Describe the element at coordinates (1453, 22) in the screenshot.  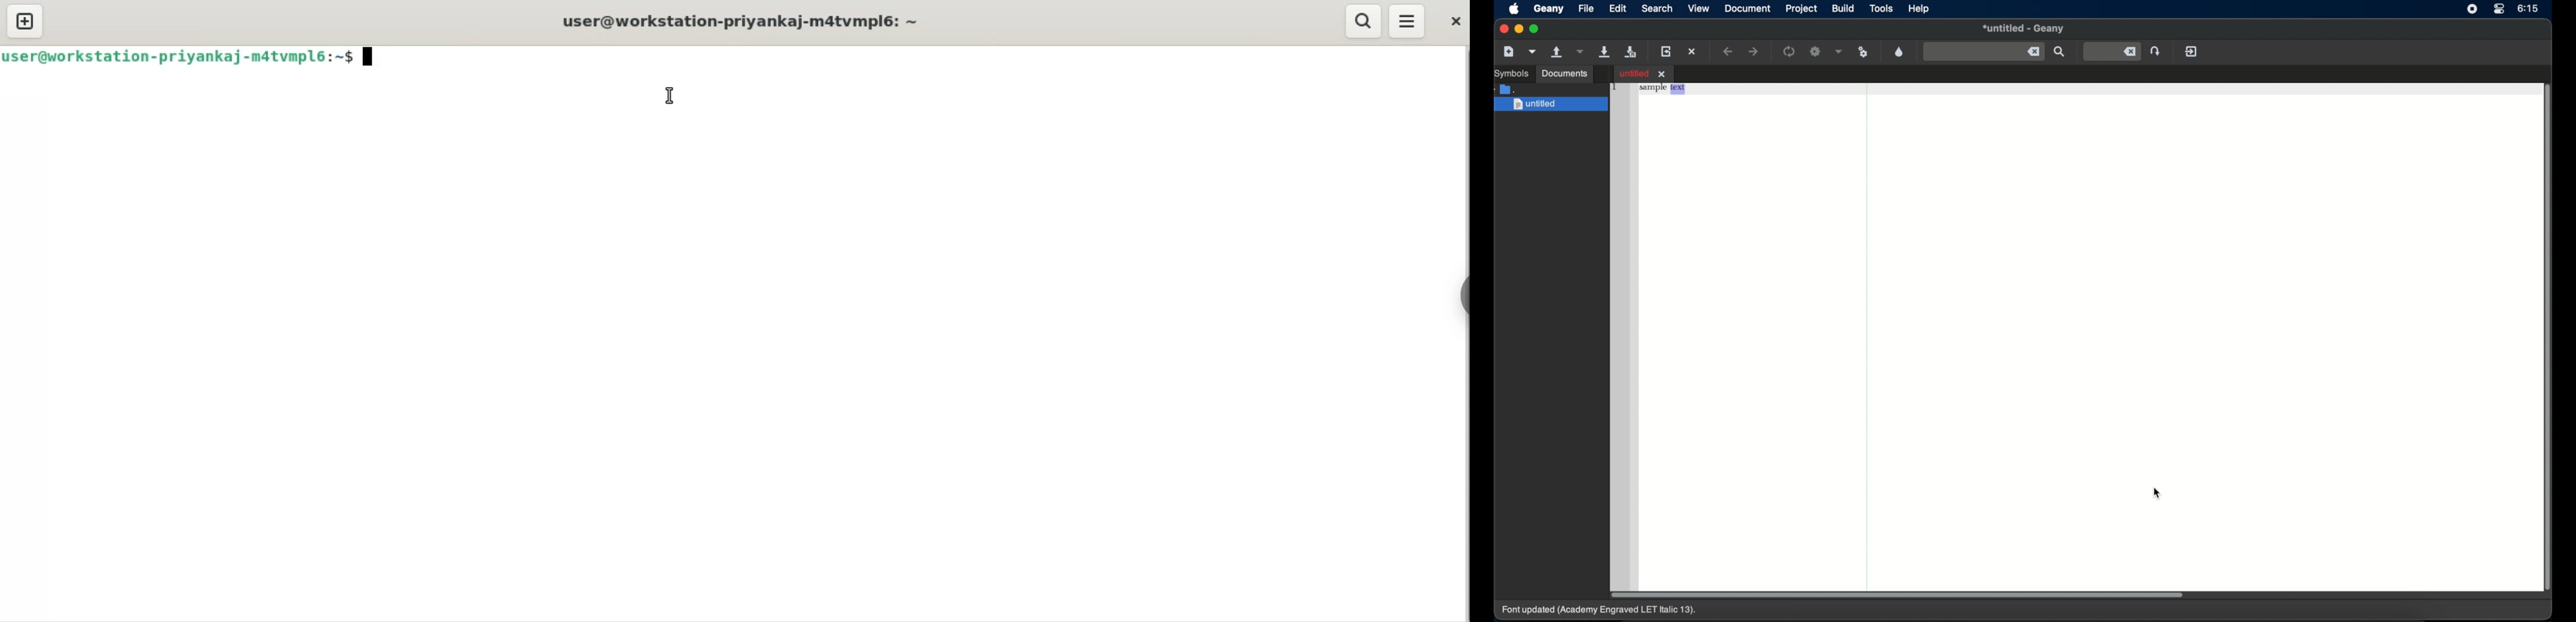
I see `close` at that location.